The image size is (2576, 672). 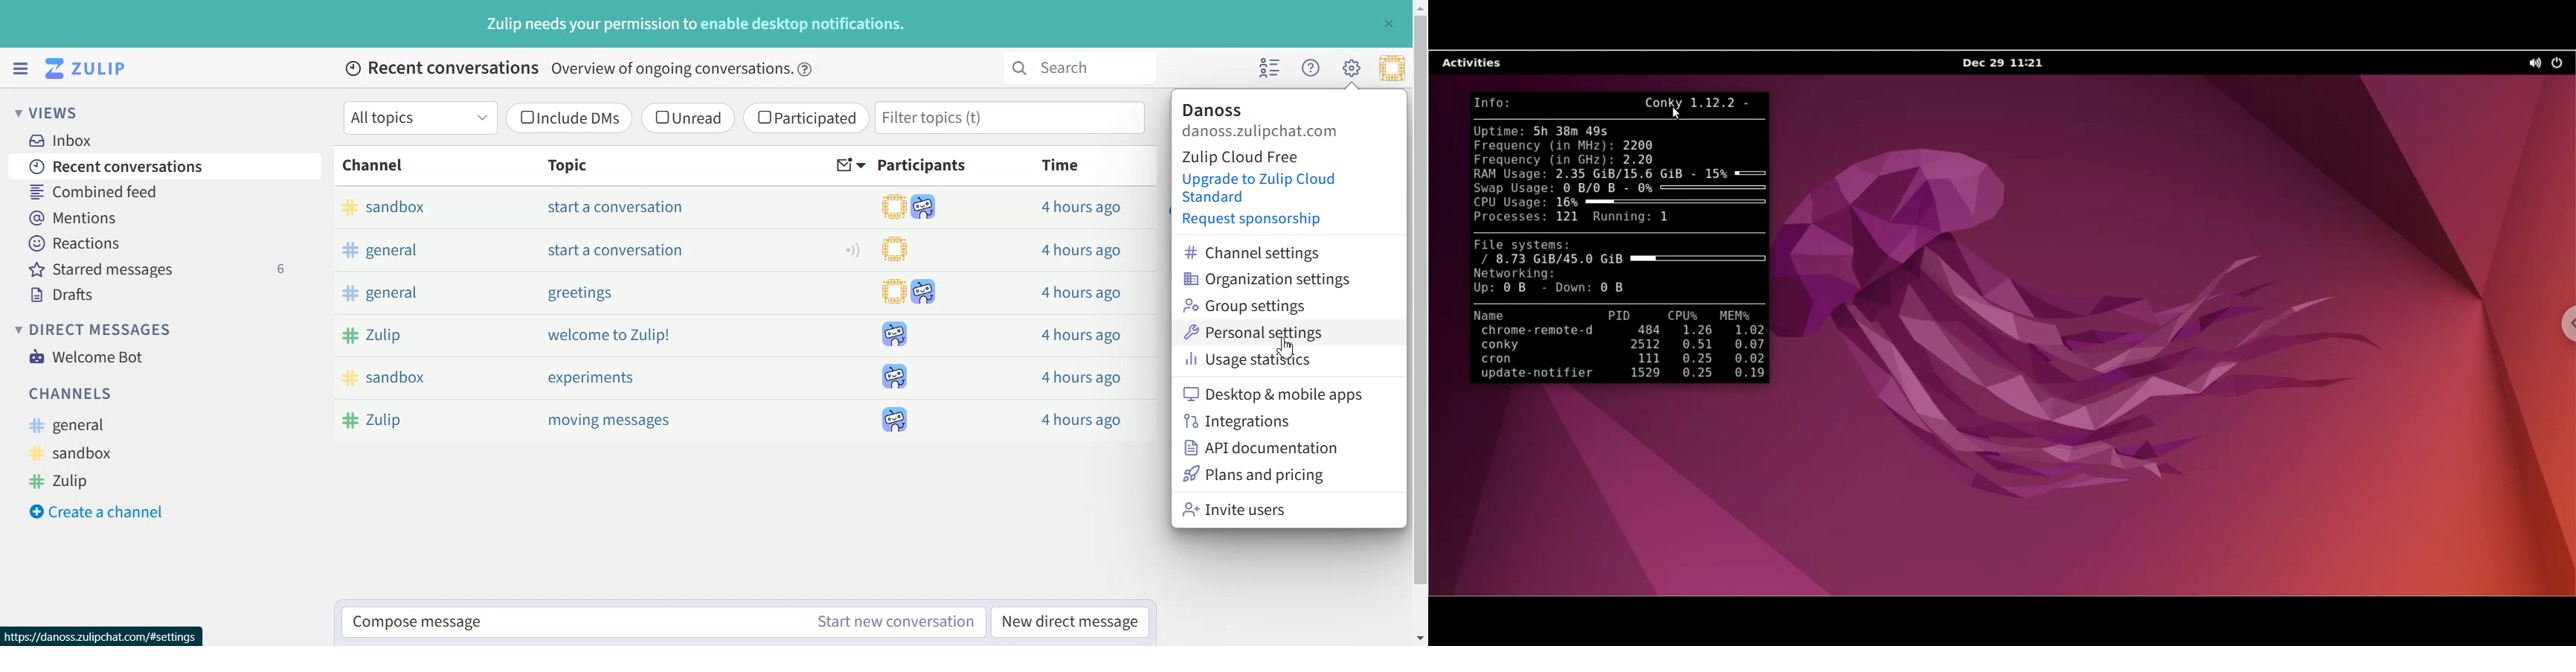 What do you see at coordinates (1619, 303) in the screenshot?
I see `line` at bounding box center [1619, 303].